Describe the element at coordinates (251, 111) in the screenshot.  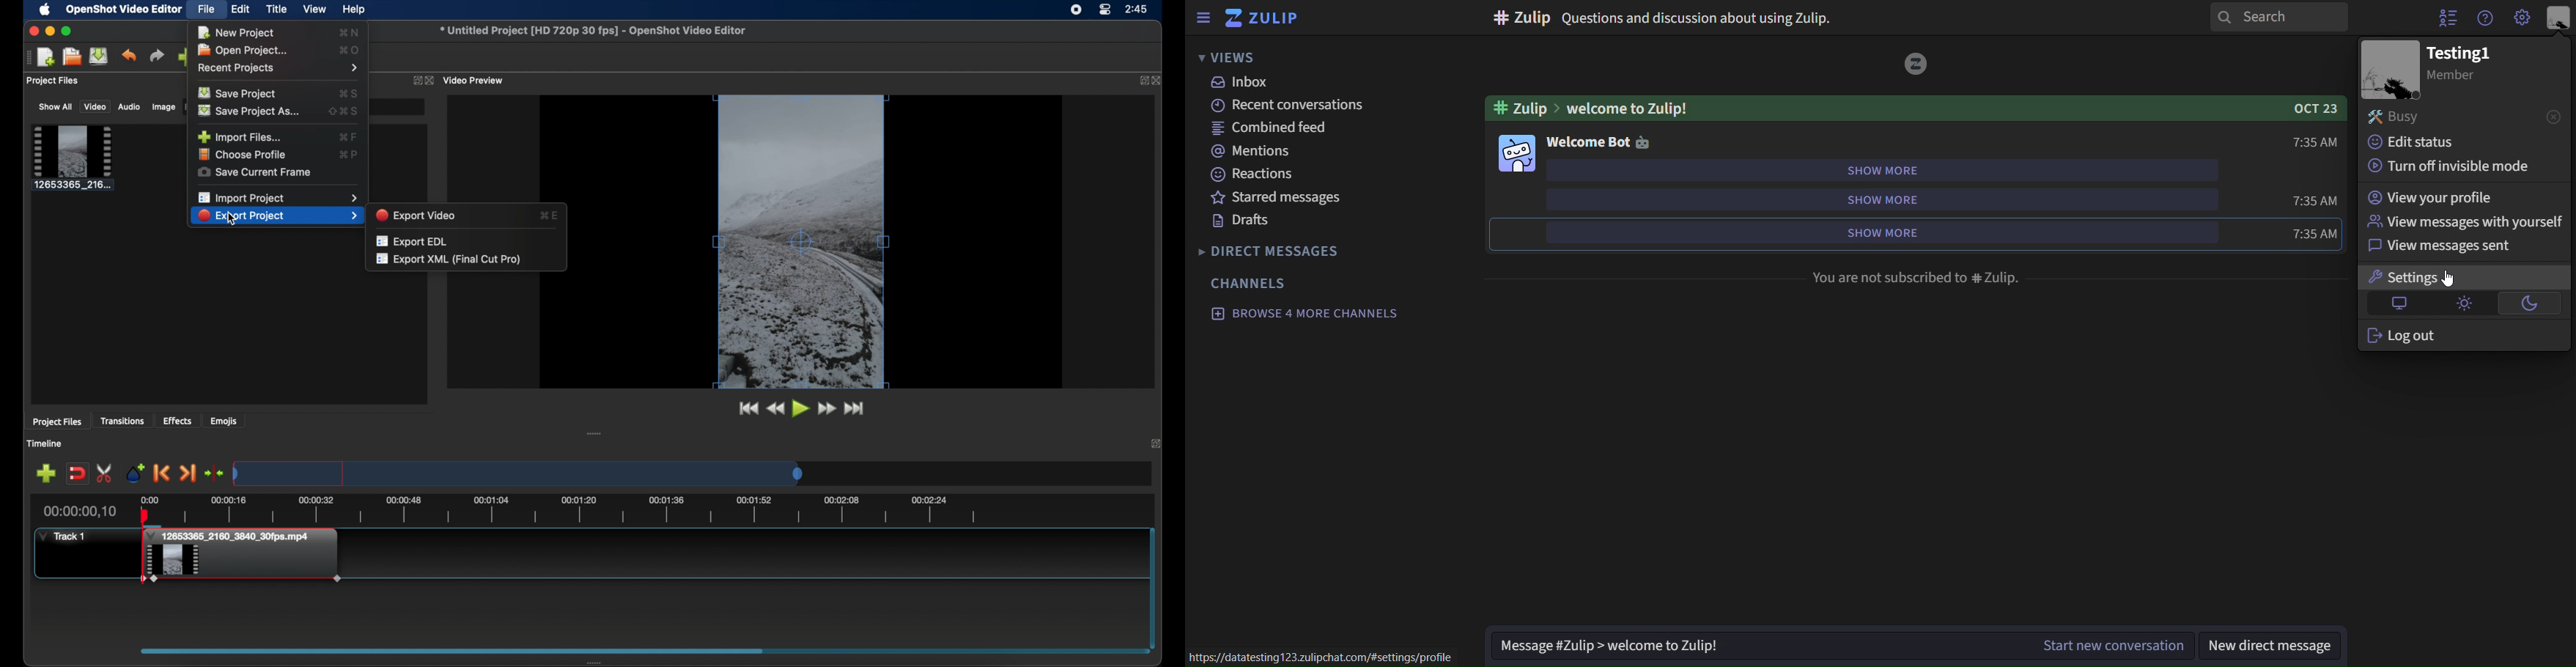
I see `save project as` at that location.